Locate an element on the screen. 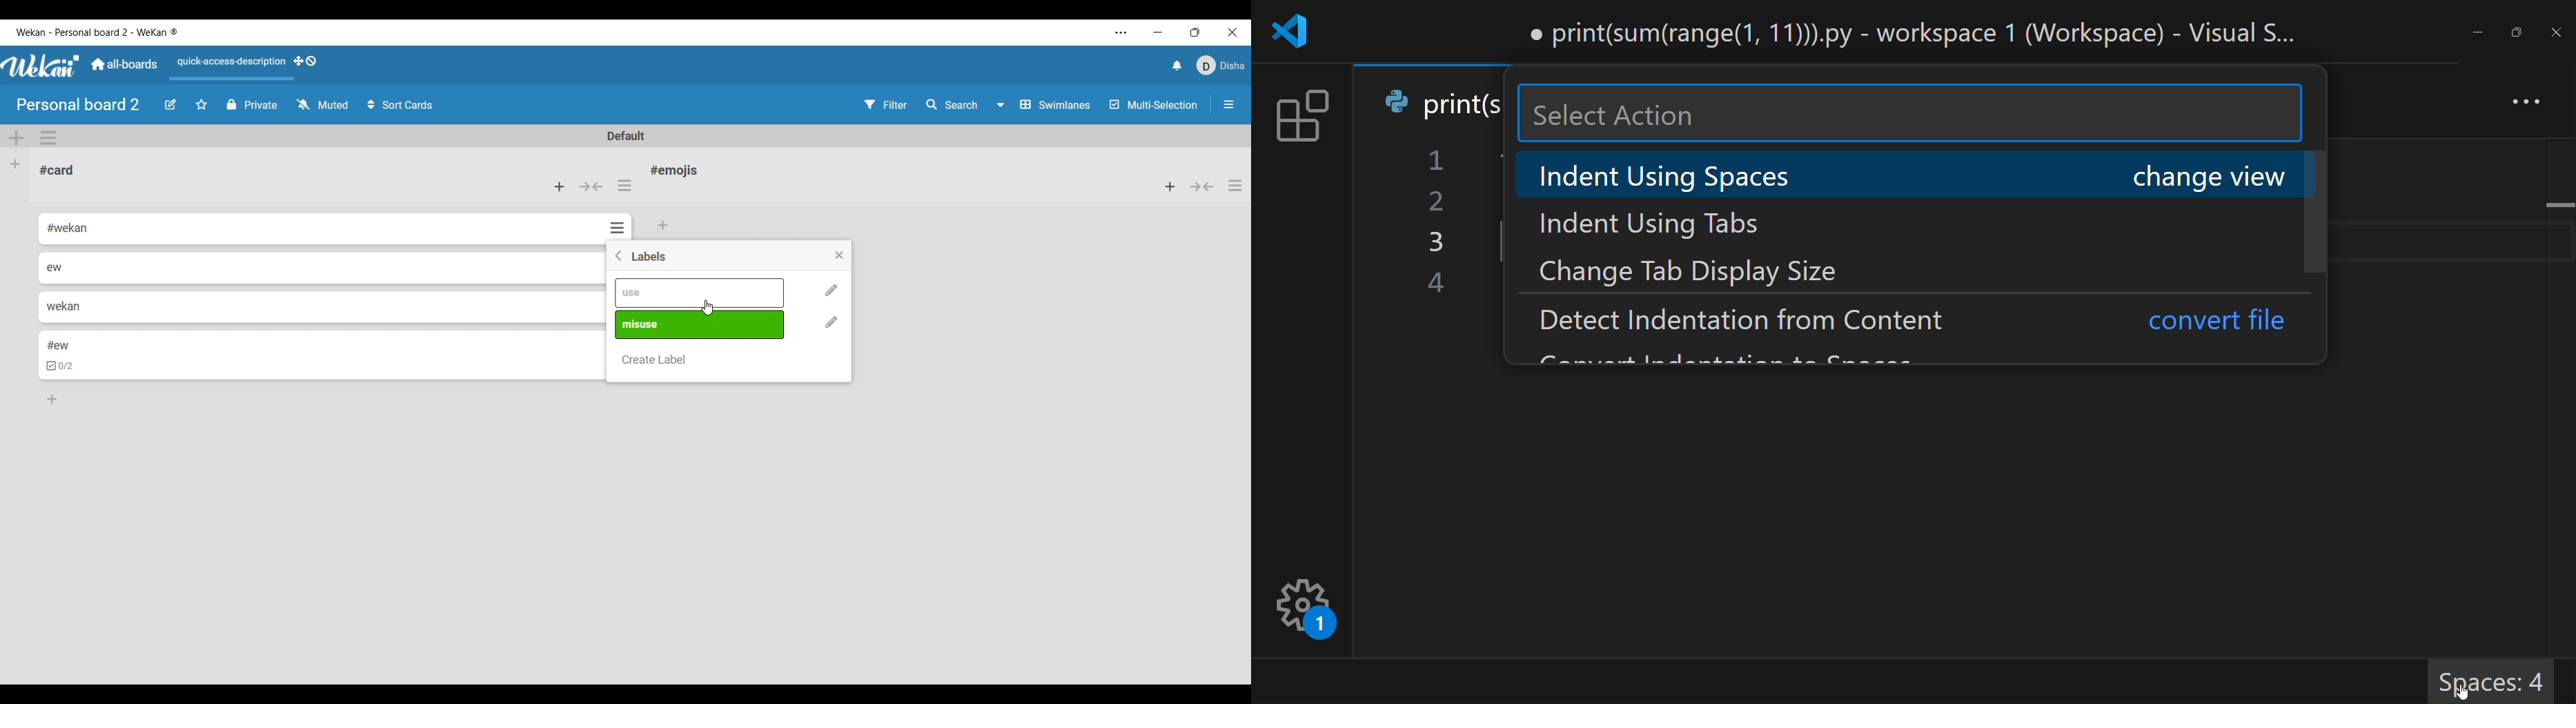 The height and width of the screenshot is (728, 2576). cursor is located at coordinates (708, 306).